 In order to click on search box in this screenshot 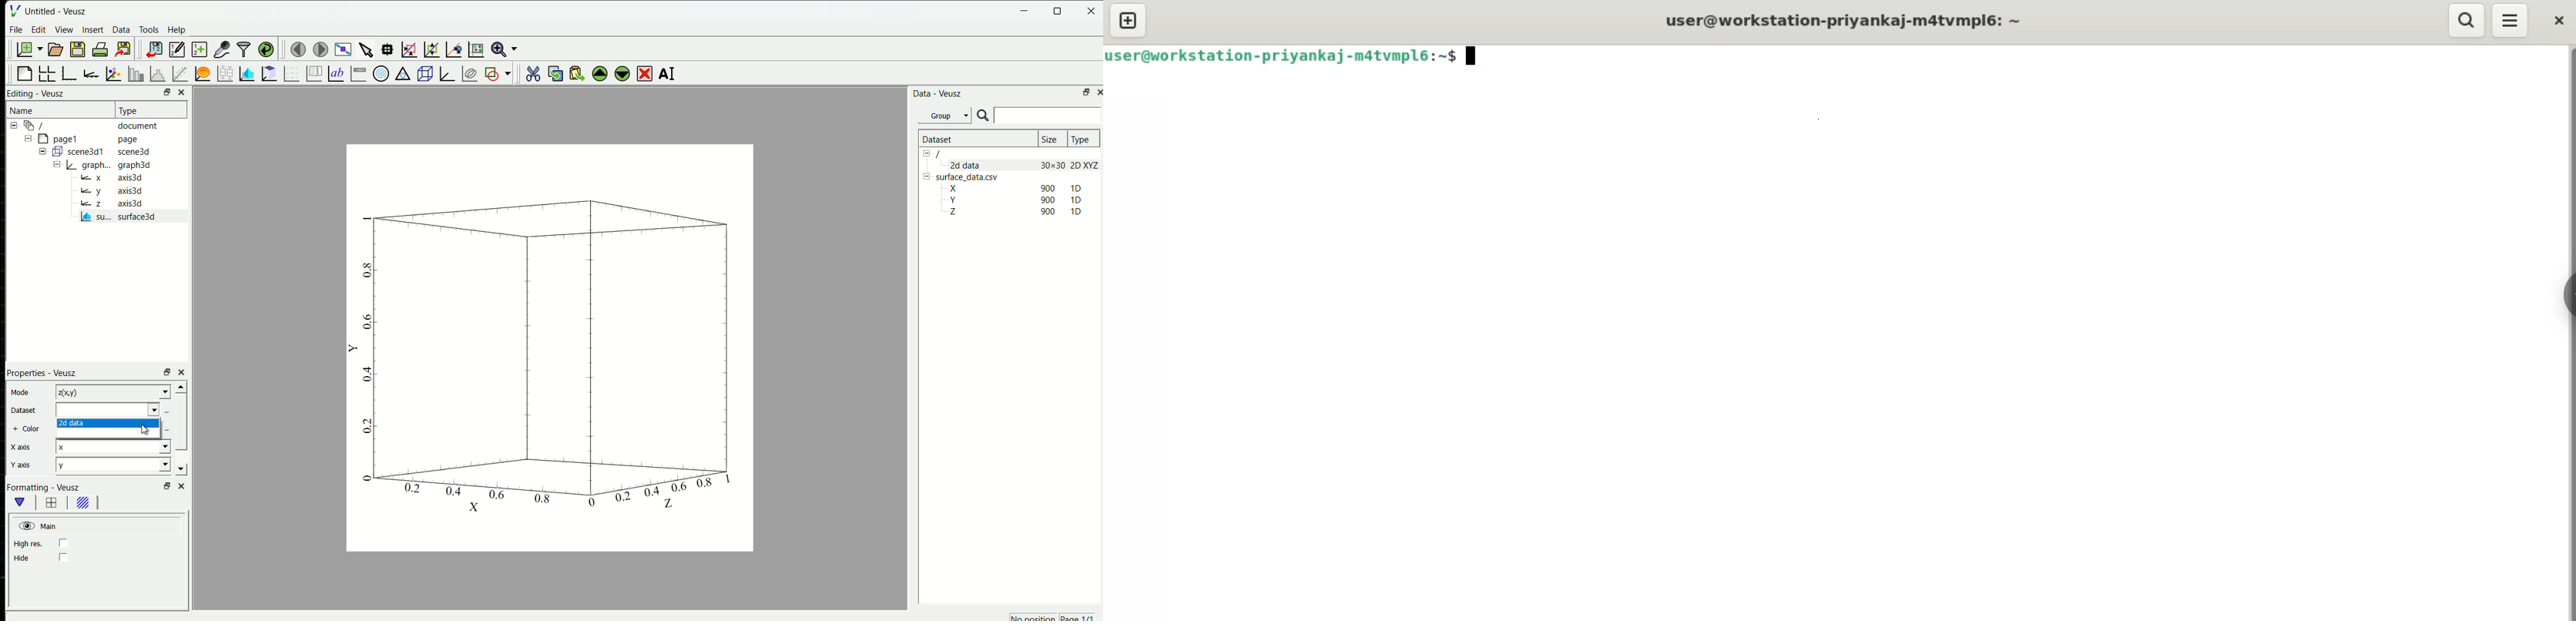, I will do `click(1047, 116)`.